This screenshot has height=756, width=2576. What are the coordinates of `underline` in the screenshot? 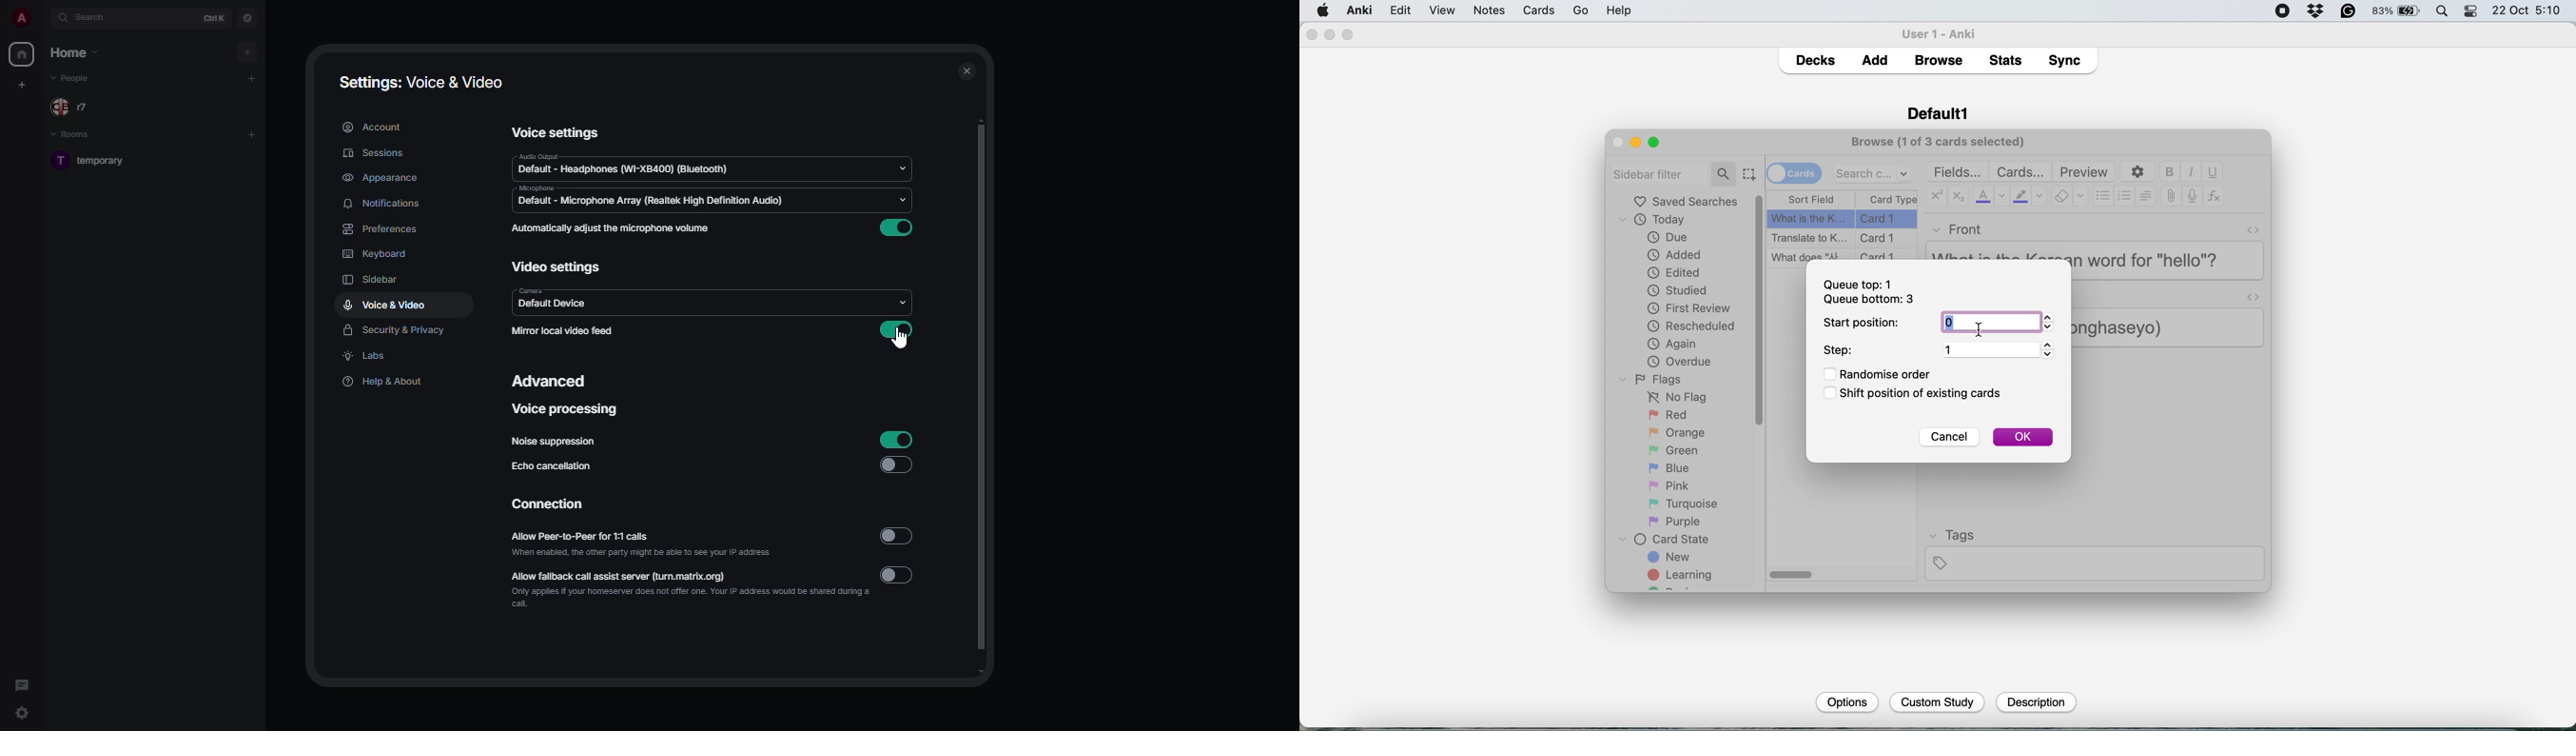 It's located at (2213, 172).